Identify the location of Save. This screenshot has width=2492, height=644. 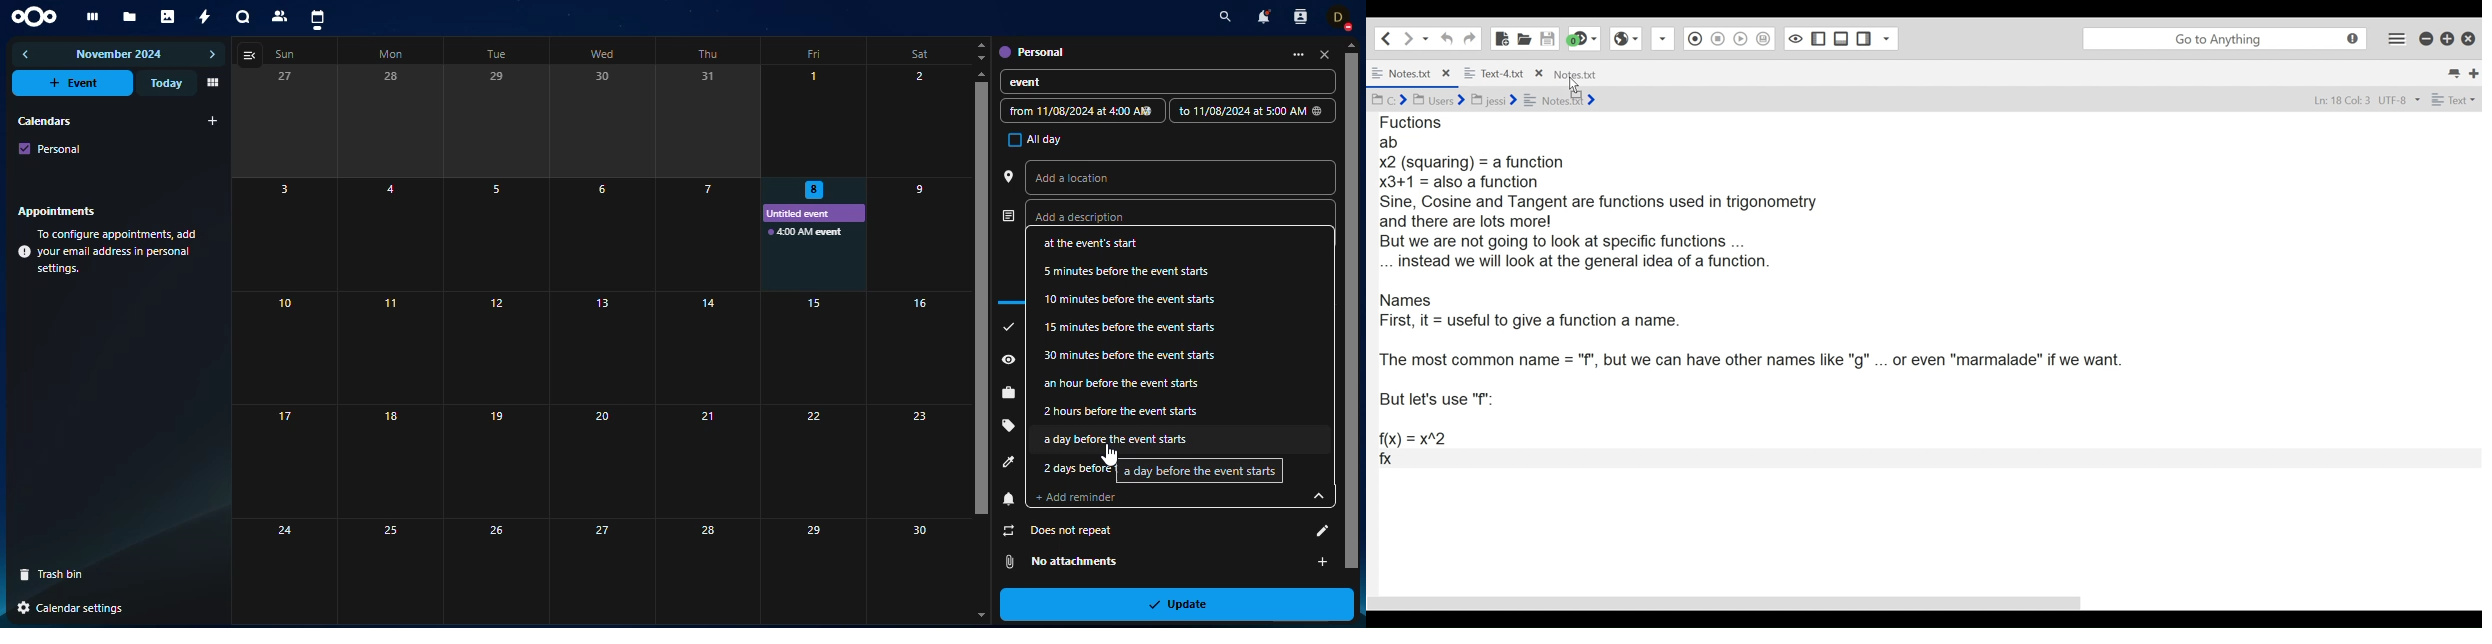
(1548, 38).